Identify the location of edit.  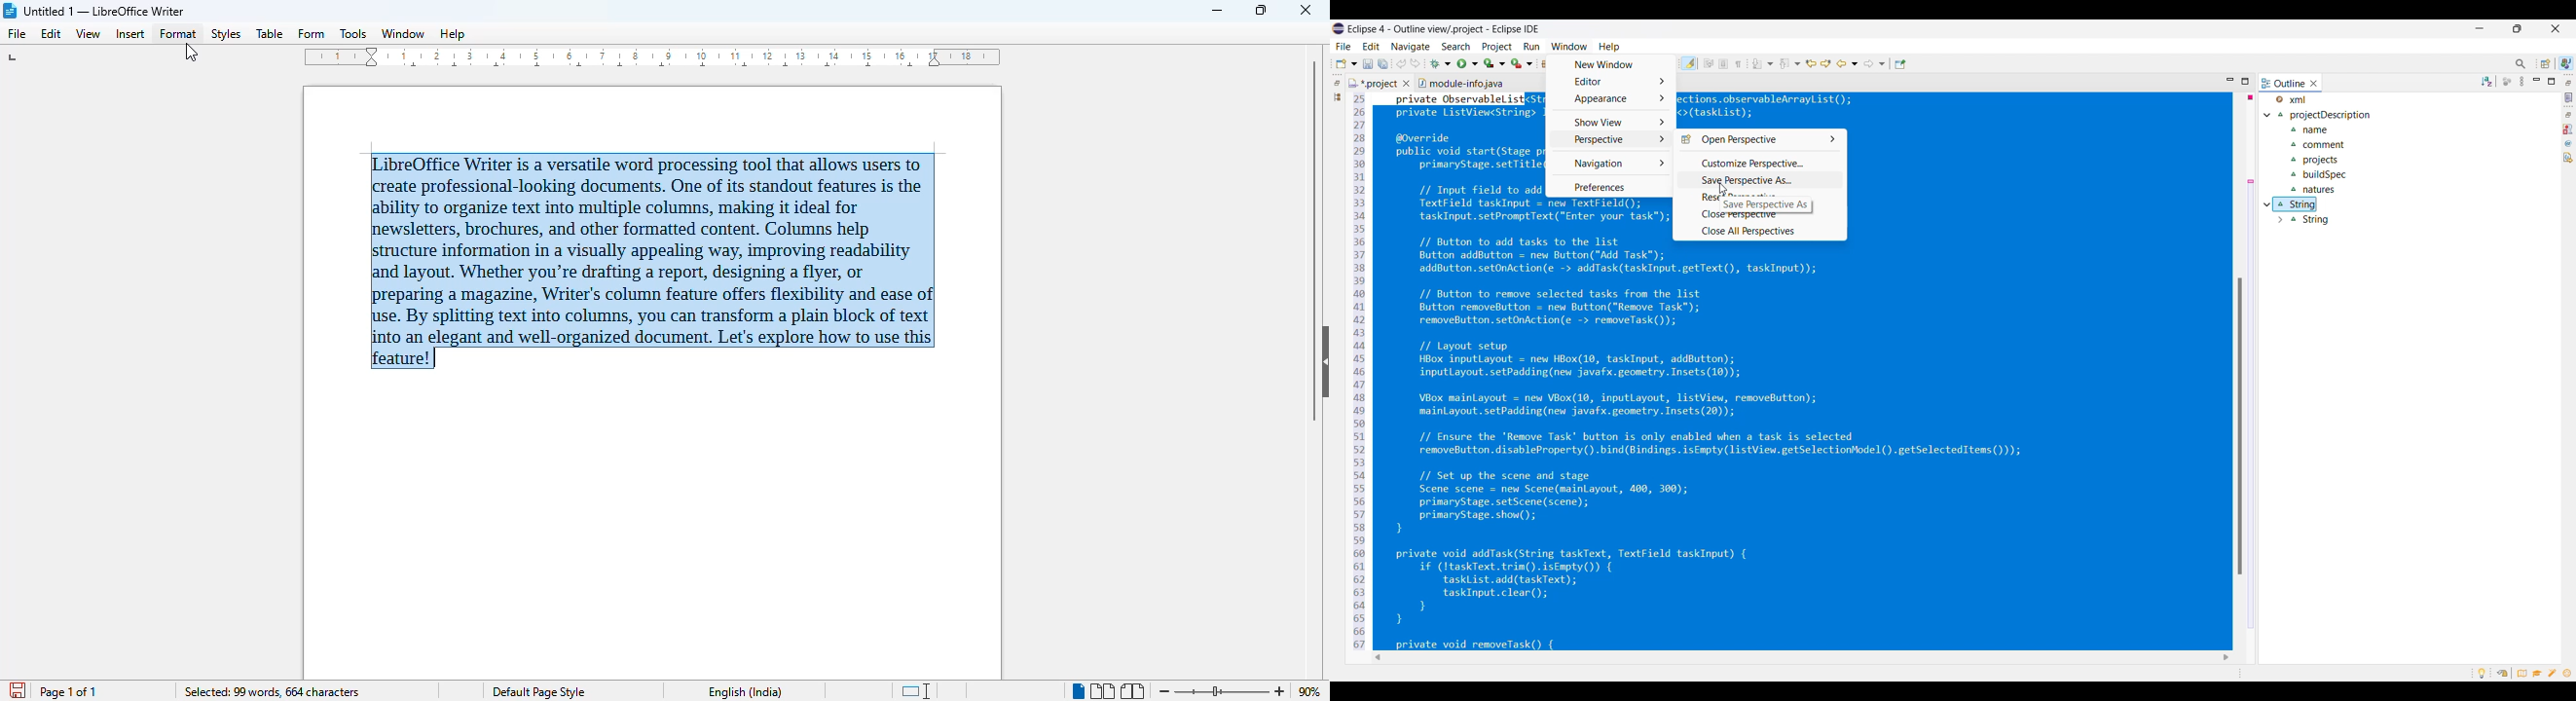
(53, 34).